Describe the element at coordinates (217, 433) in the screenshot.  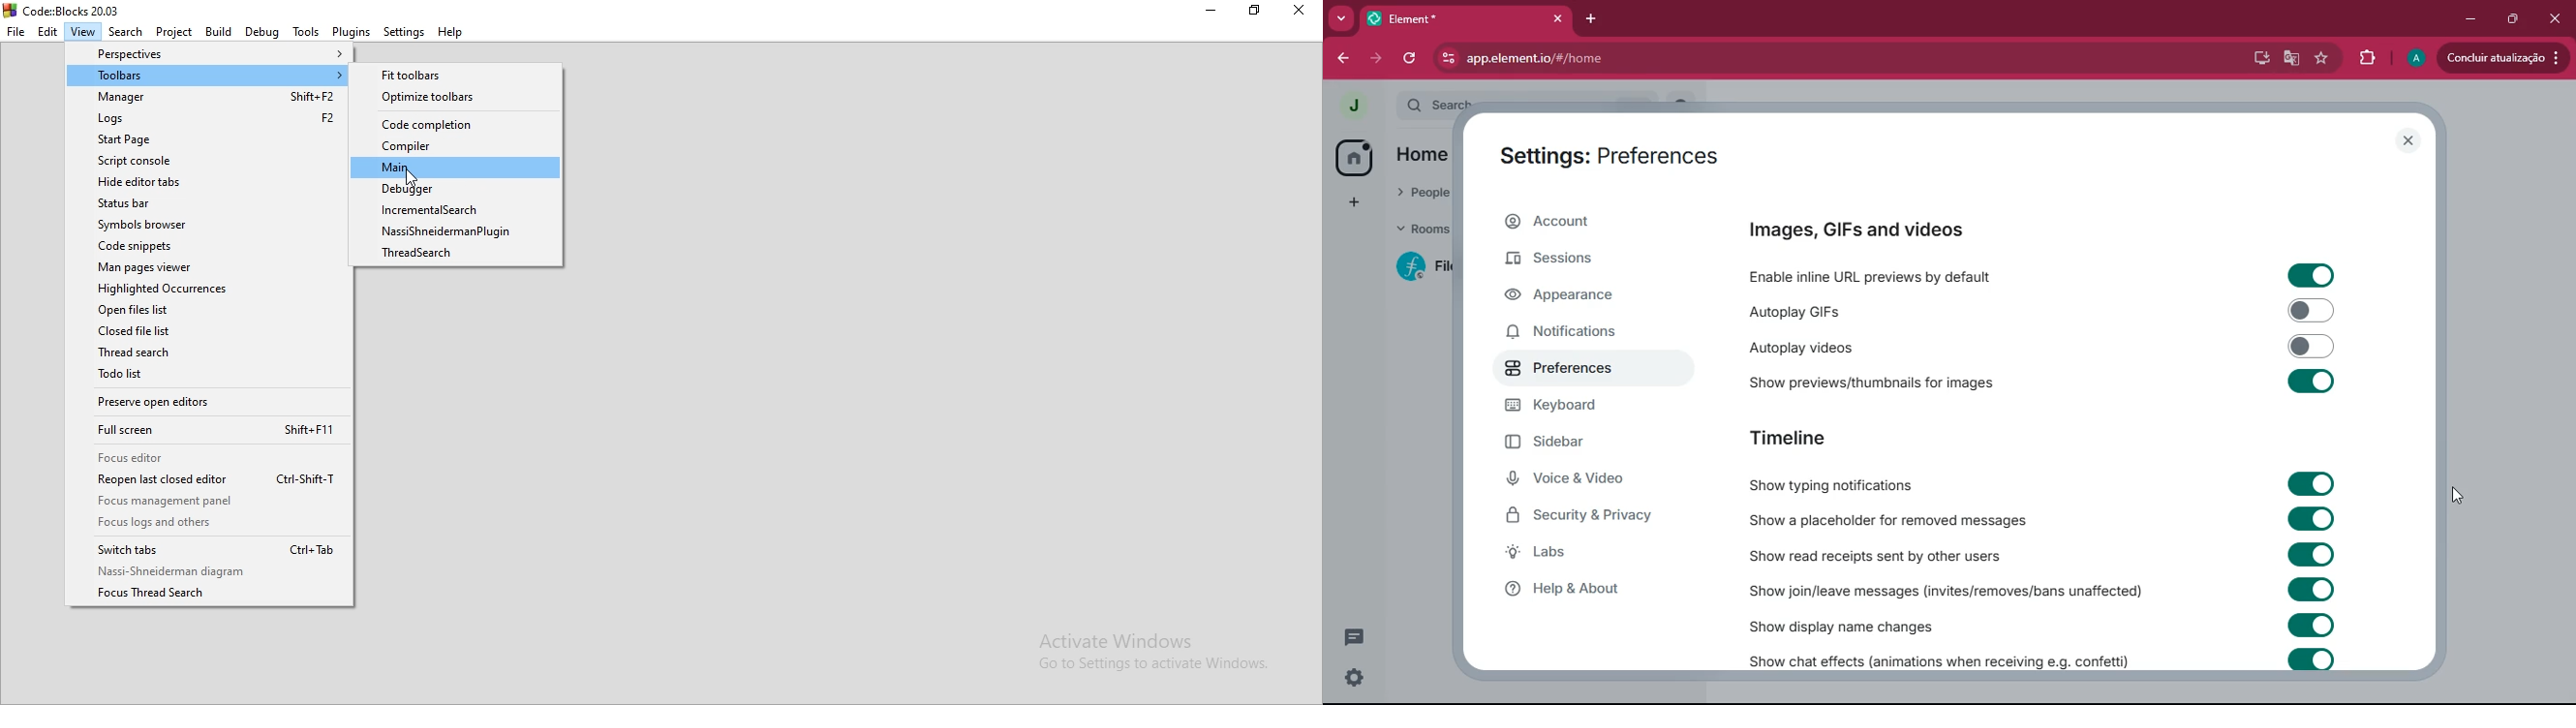
I see `Full screen` at that location.